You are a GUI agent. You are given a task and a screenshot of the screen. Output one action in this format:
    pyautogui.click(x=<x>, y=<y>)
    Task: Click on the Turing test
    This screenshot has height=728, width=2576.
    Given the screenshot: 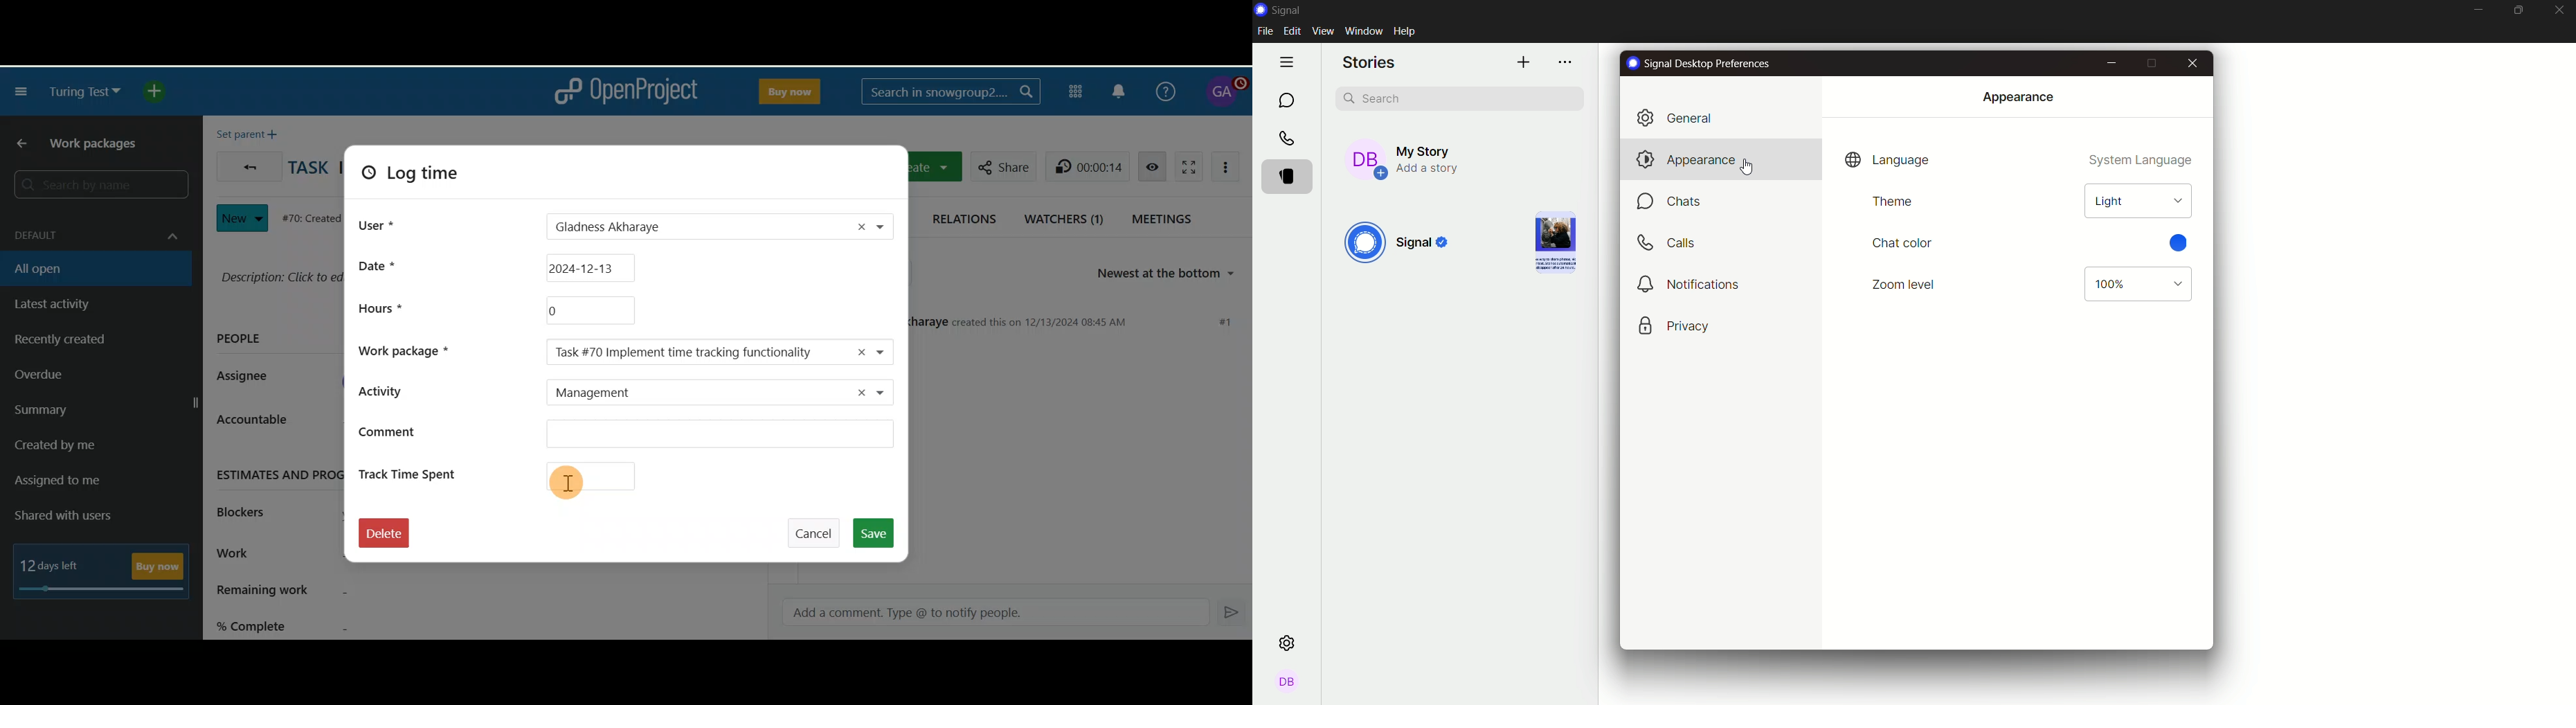 What is the action you would take?
    pyautogui.click(x=85, y=92)
    